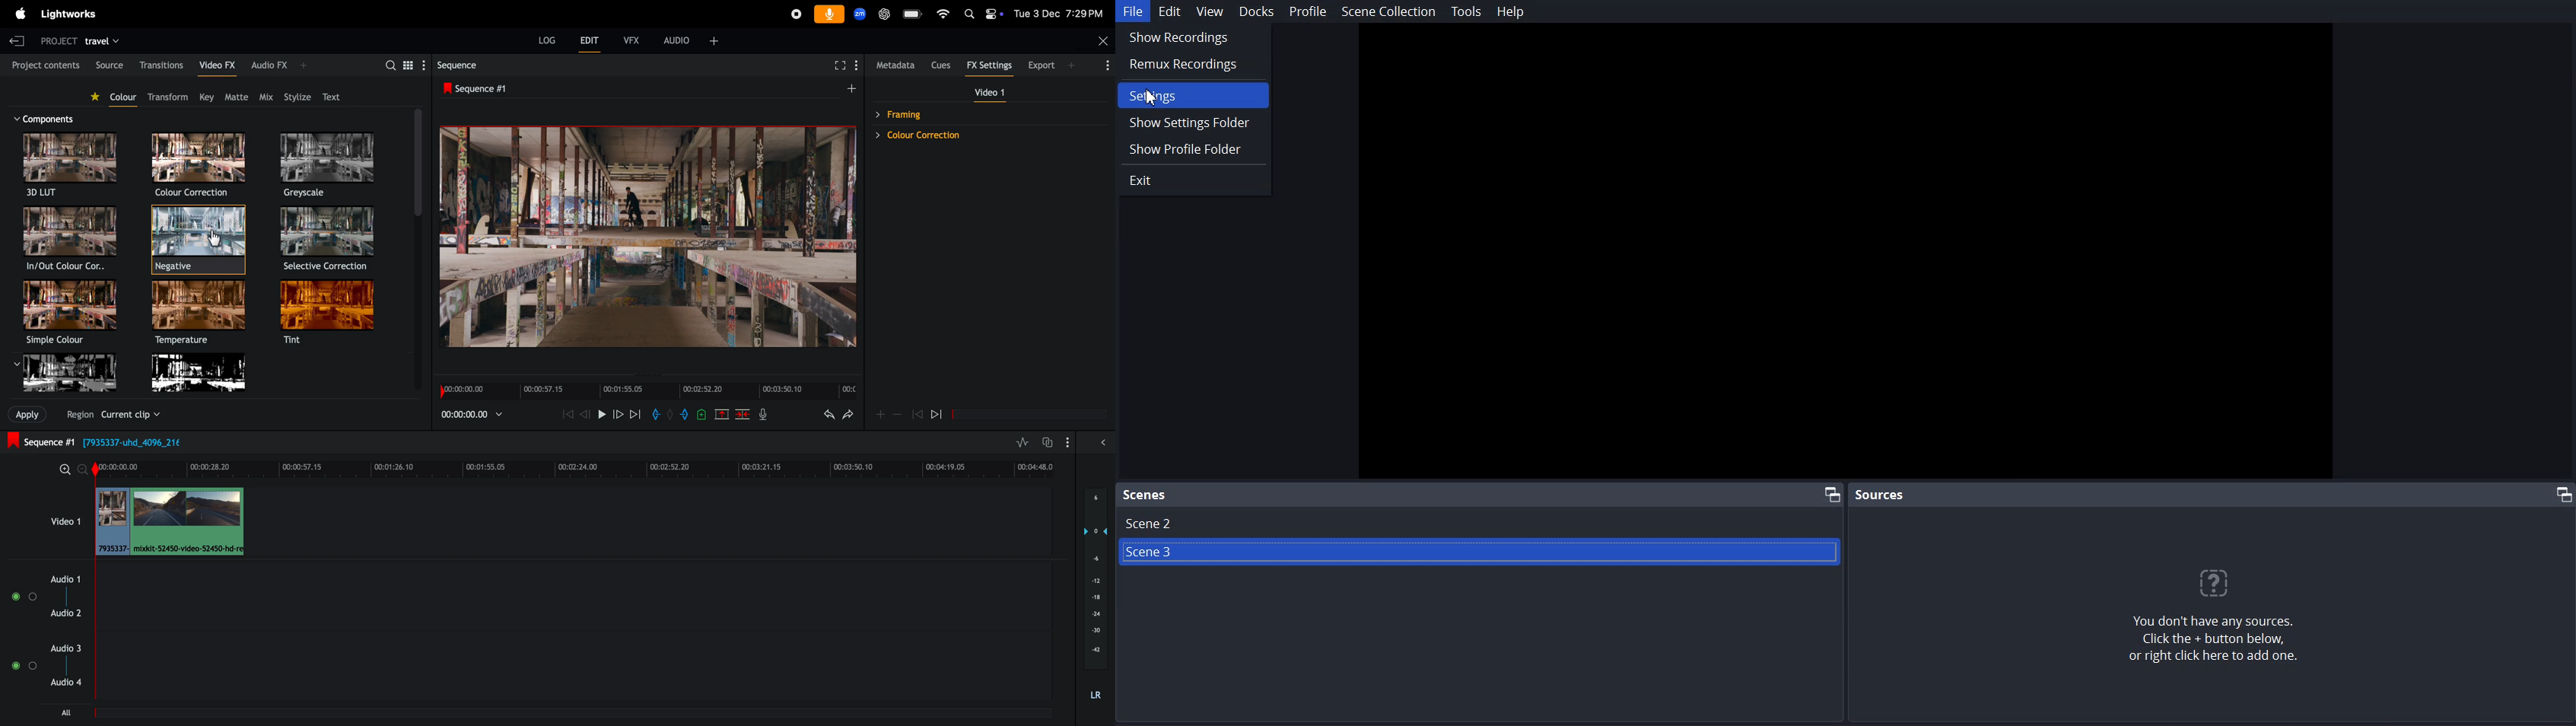 The width and height of the screenshot is (2576, 728). Describe the element at coordinates (1388, 11) in the screenshot. I see `Scene Collection` at that location.